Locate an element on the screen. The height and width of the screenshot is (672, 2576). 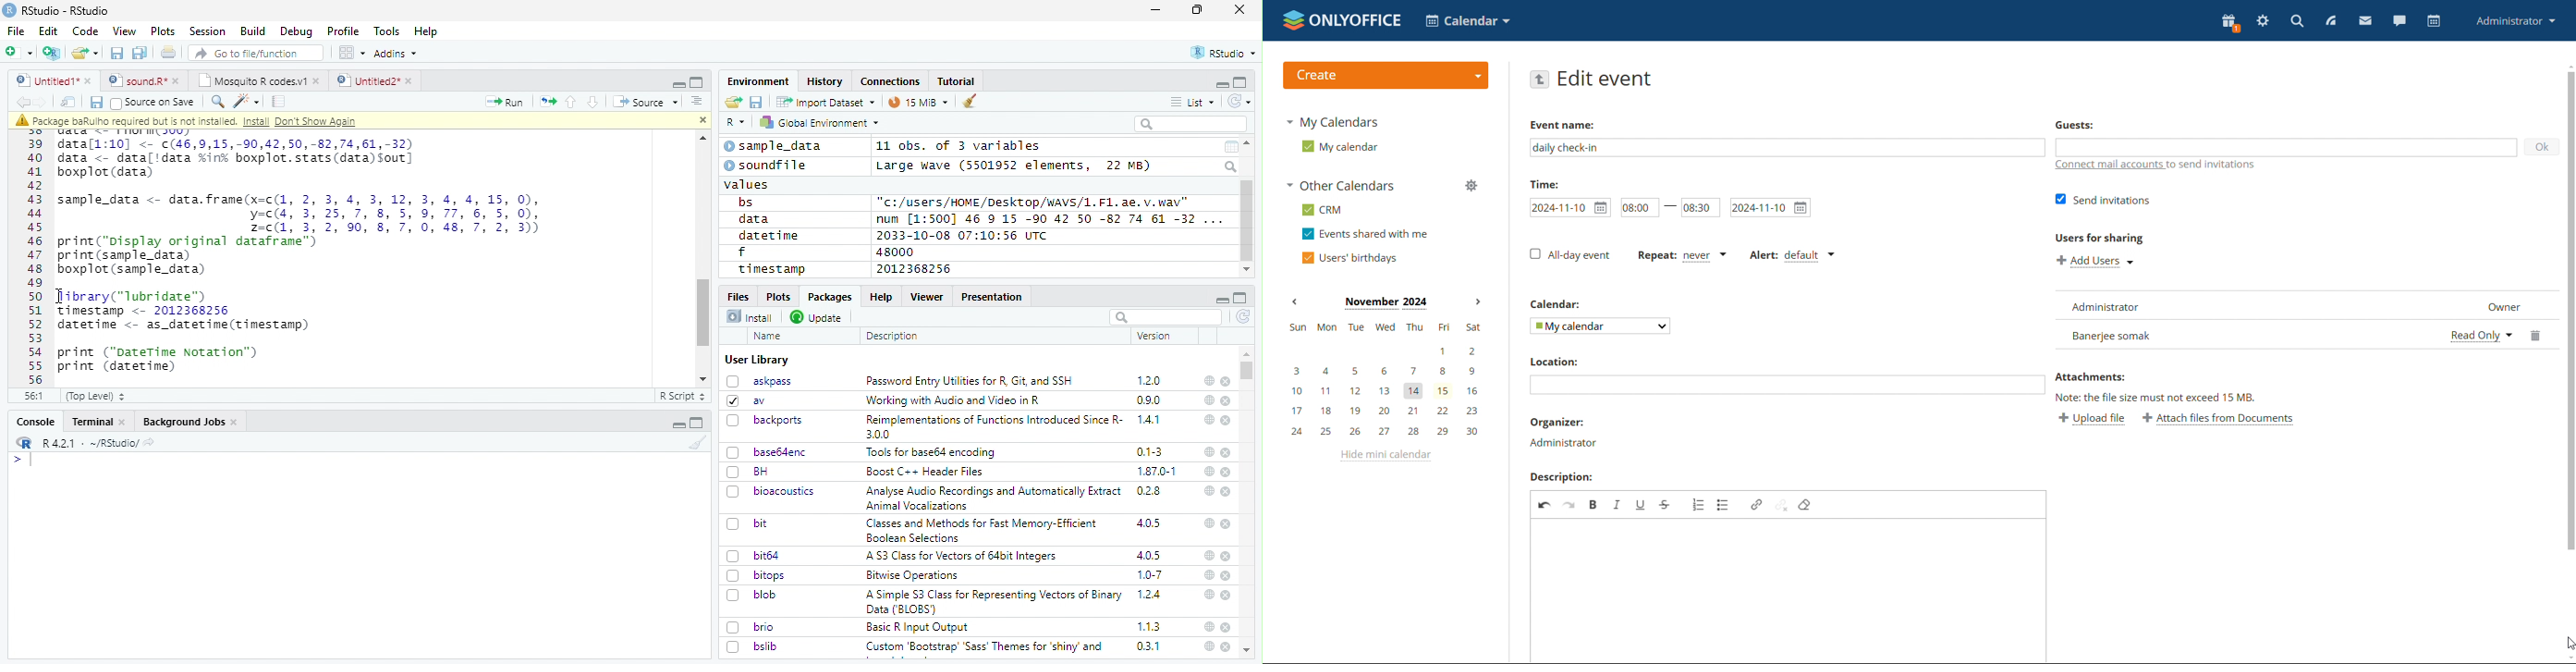
close is located at coordinates (1226, 646).